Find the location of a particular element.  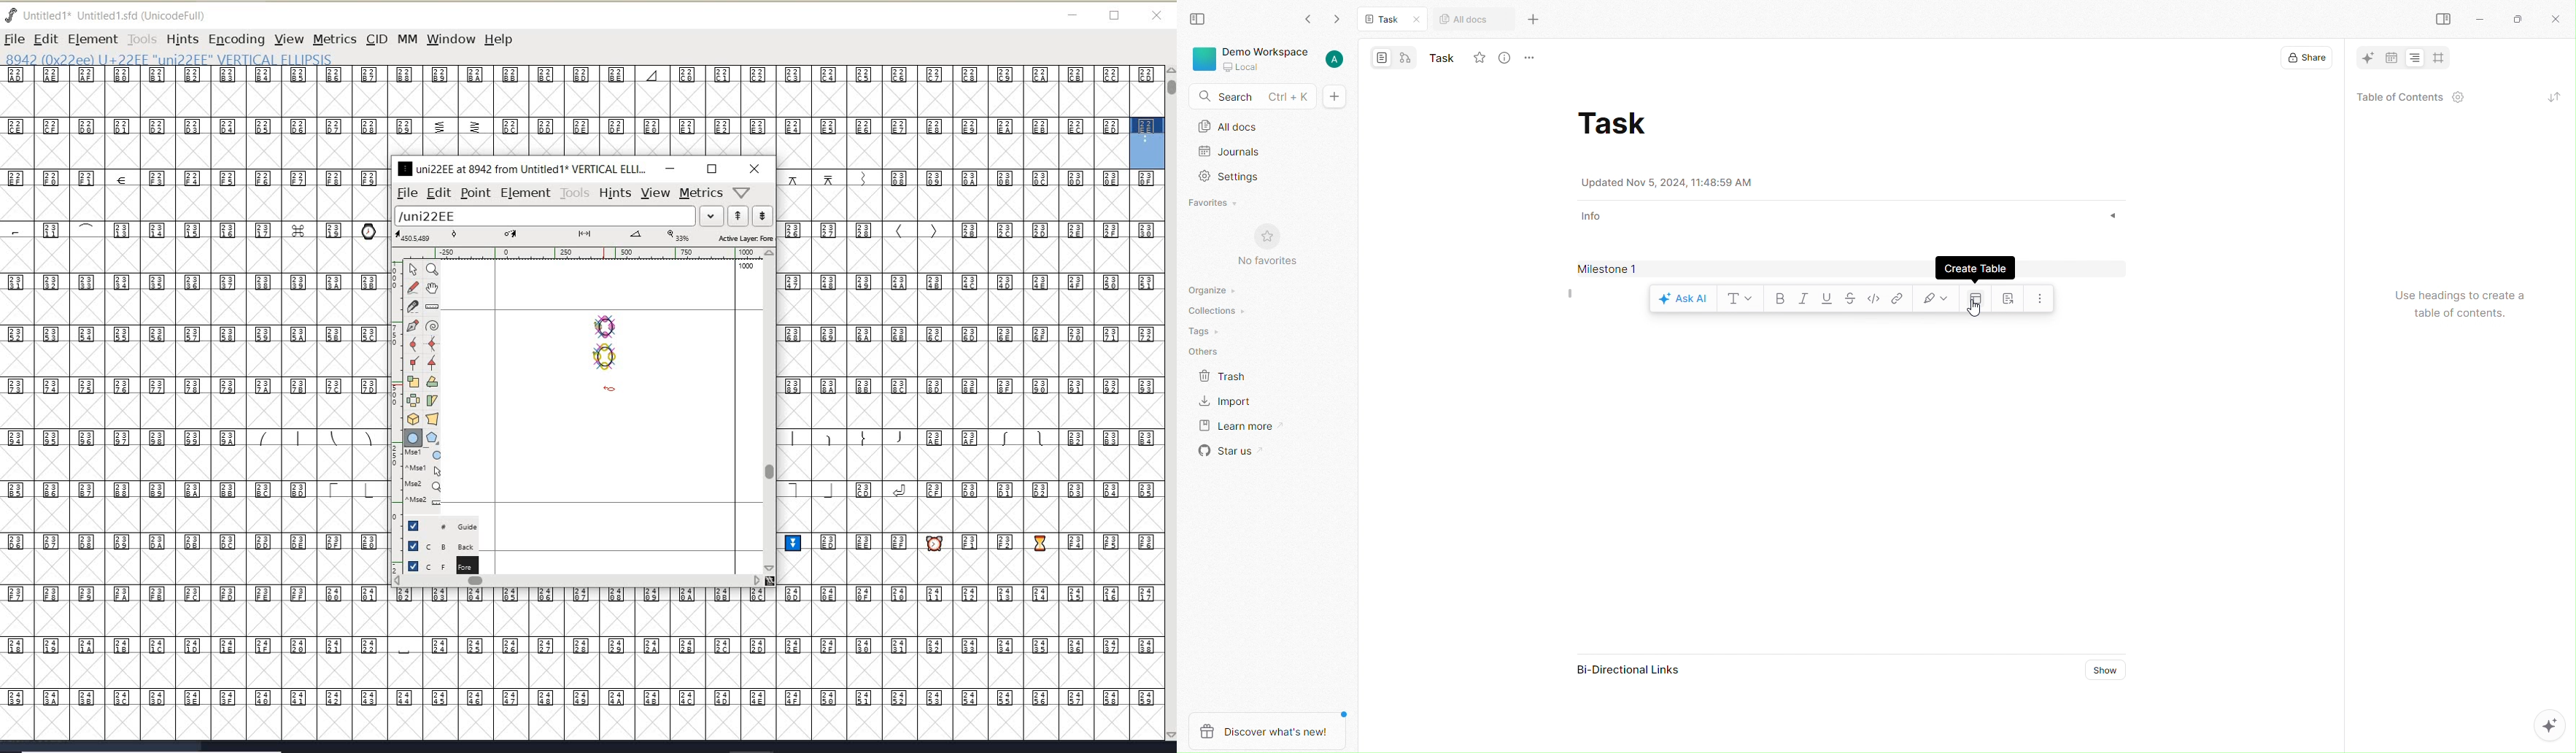

Favorites is located at coordinates (1217, 203).